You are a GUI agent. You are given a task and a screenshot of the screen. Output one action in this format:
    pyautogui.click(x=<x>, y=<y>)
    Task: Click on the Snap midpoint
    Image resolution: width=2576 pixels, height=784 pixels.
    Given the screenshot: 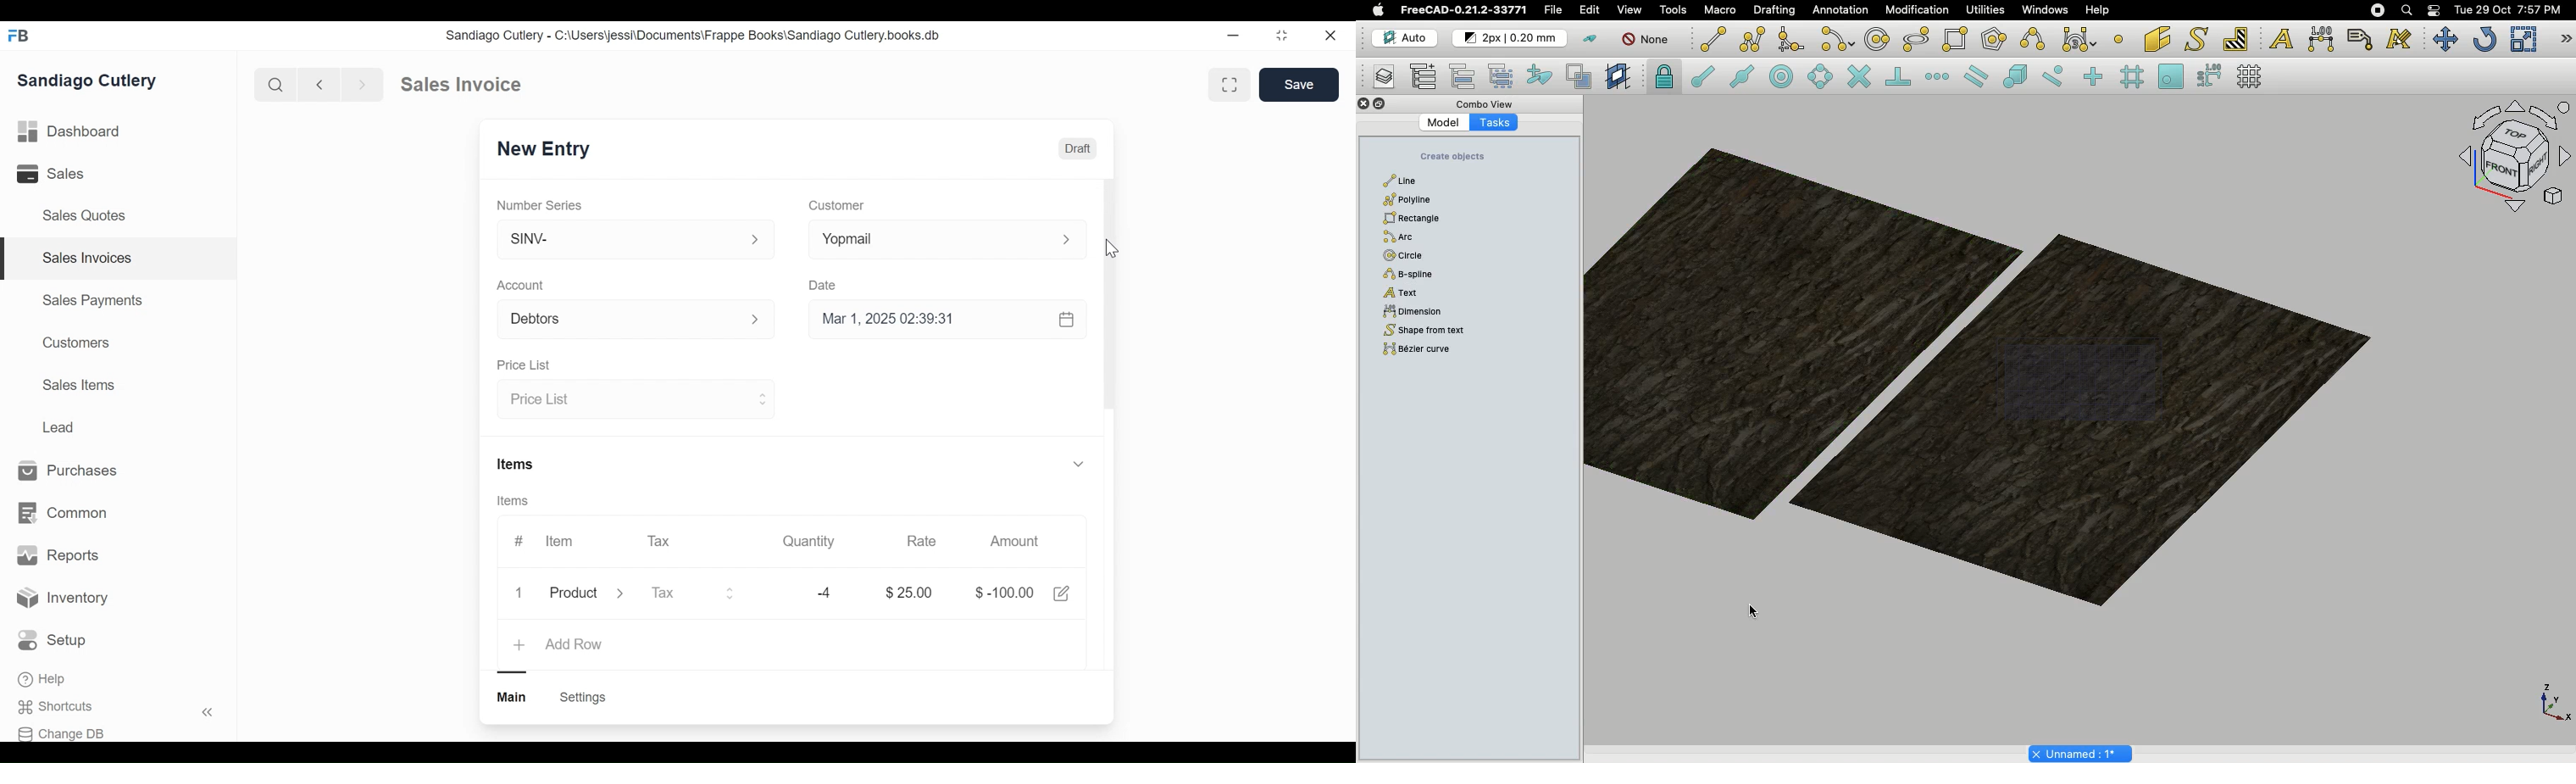 What is the action you would take?
    pyautogui.click(x=1743, y=79)
    